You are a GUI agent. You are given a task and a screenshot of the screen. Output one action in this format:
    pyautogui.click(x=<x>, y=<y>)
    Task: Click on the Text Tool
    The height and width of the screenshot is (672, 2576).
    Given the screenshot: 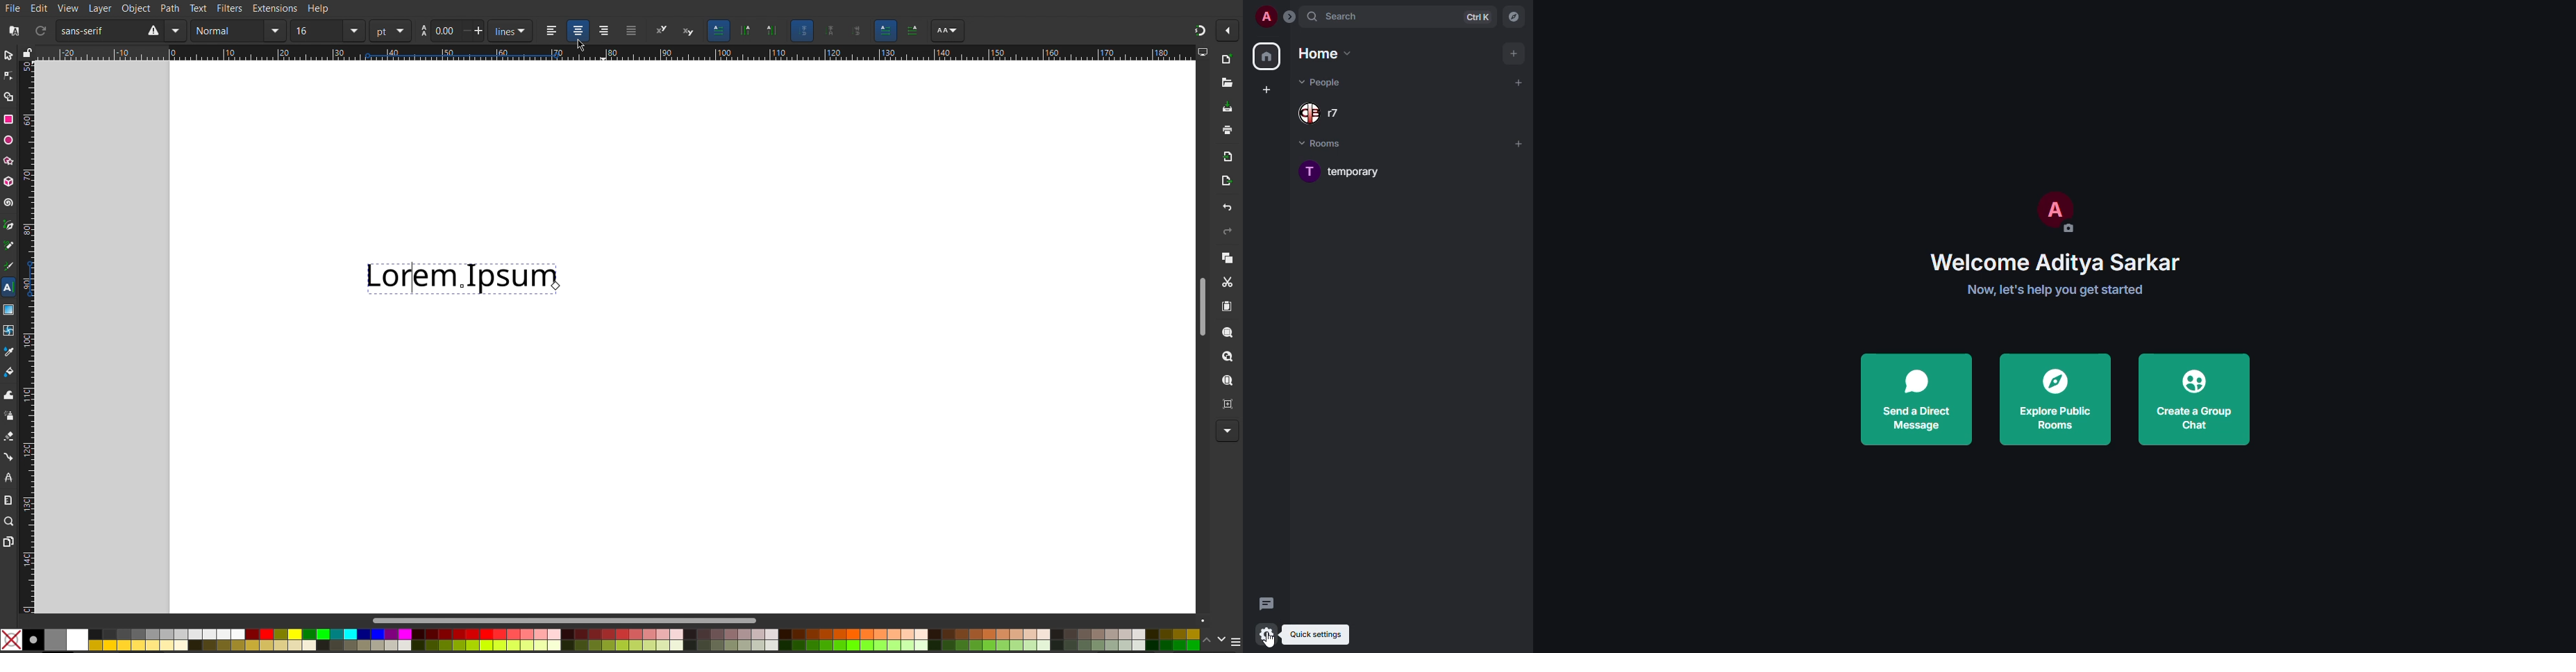 What is the action you would take?
    pyautogui.click(x=10, y=289)
    